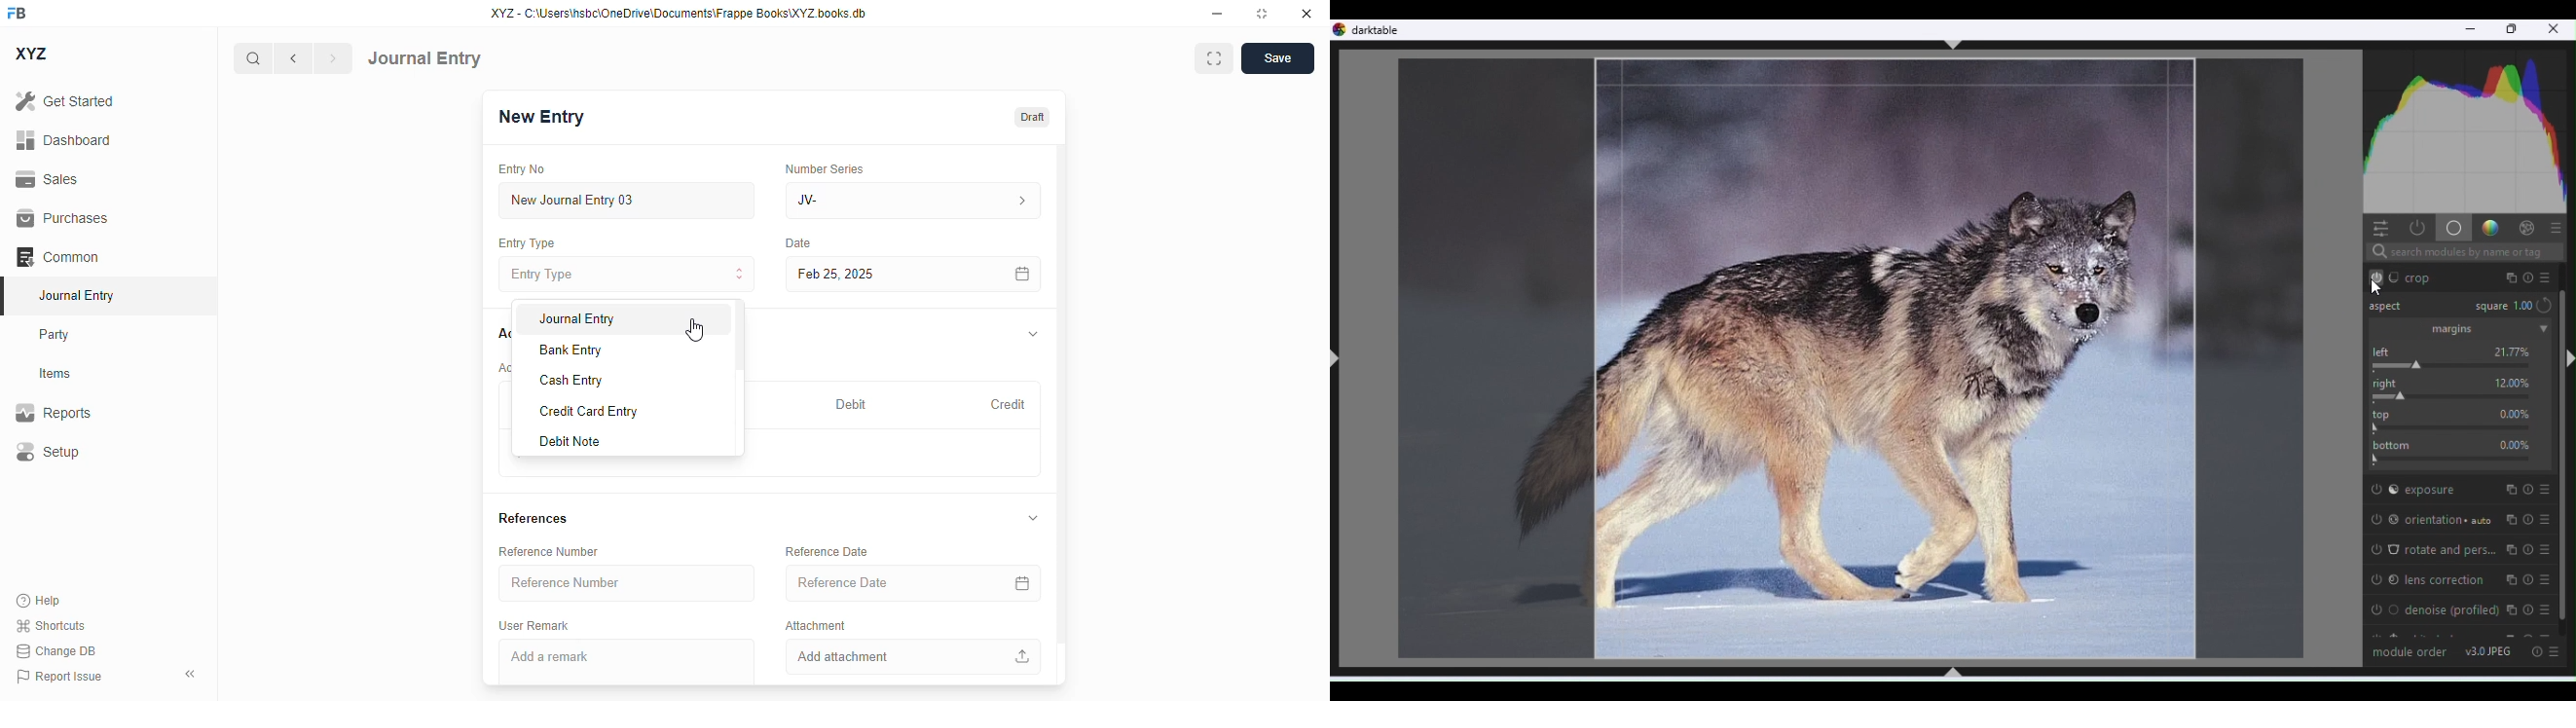  What do you see at coordinates (64, 140) in the screenshot?
I see `dashboard` at bounding box center [64, 140].